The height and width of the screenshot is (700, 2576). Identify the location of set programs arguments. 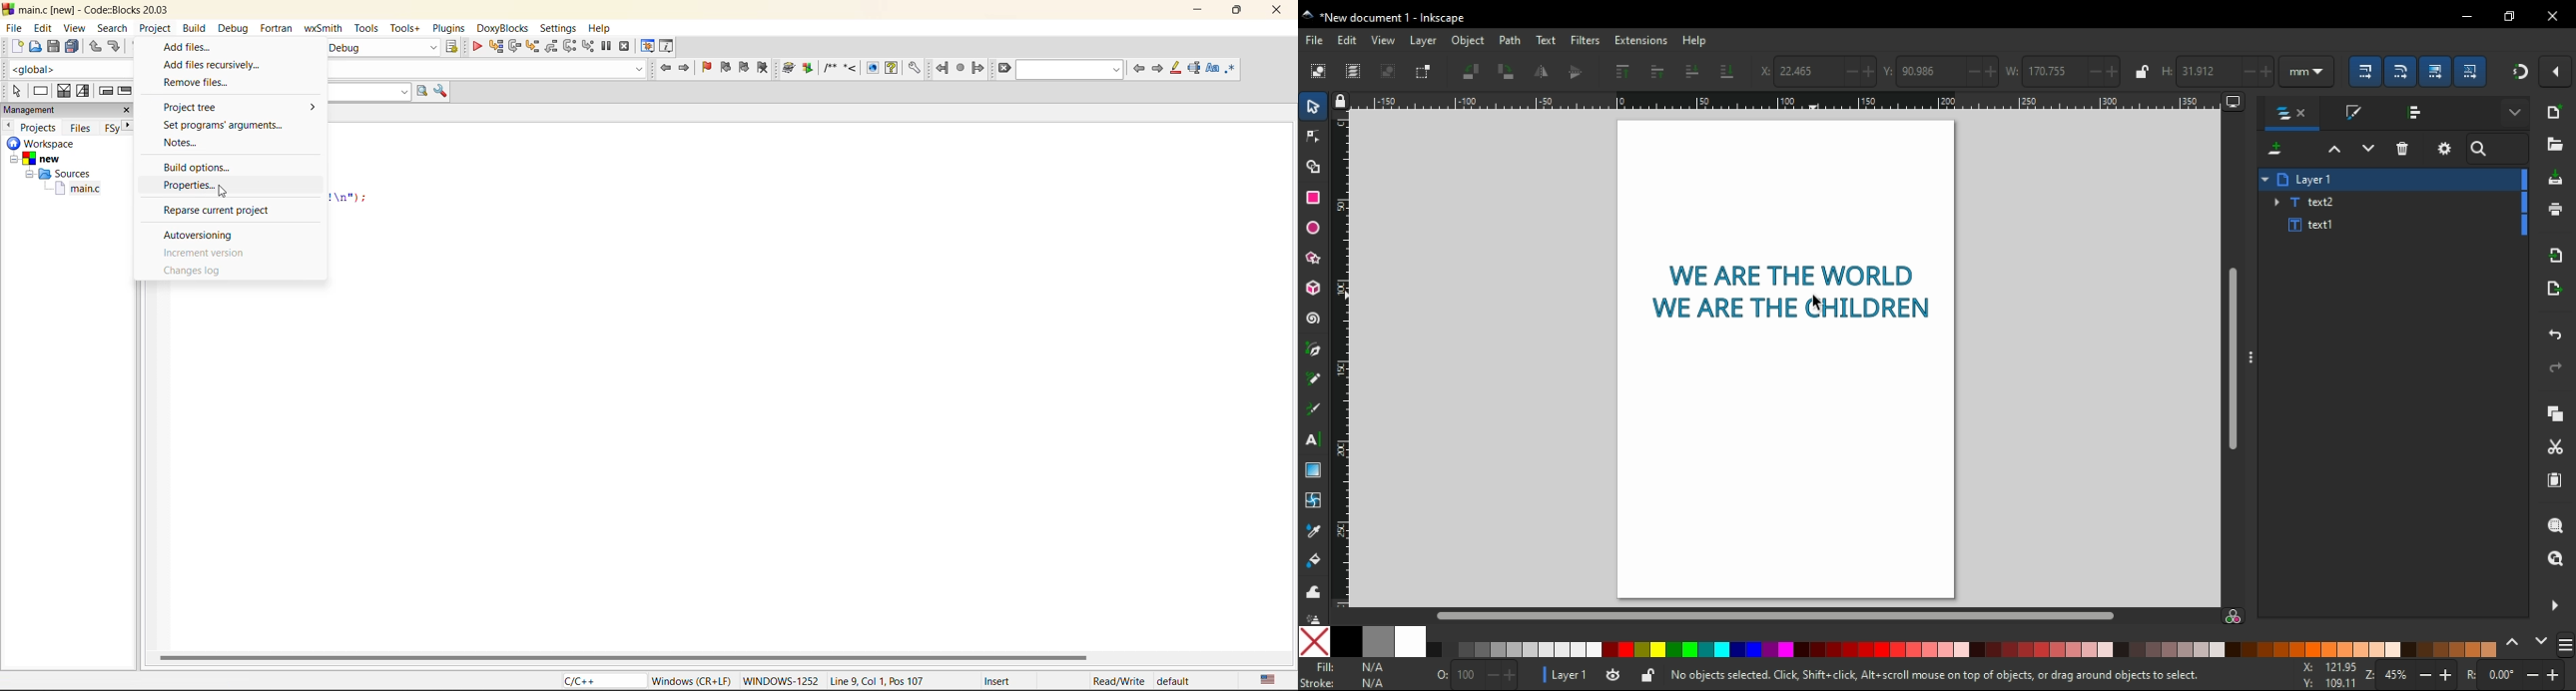
(228, 125).